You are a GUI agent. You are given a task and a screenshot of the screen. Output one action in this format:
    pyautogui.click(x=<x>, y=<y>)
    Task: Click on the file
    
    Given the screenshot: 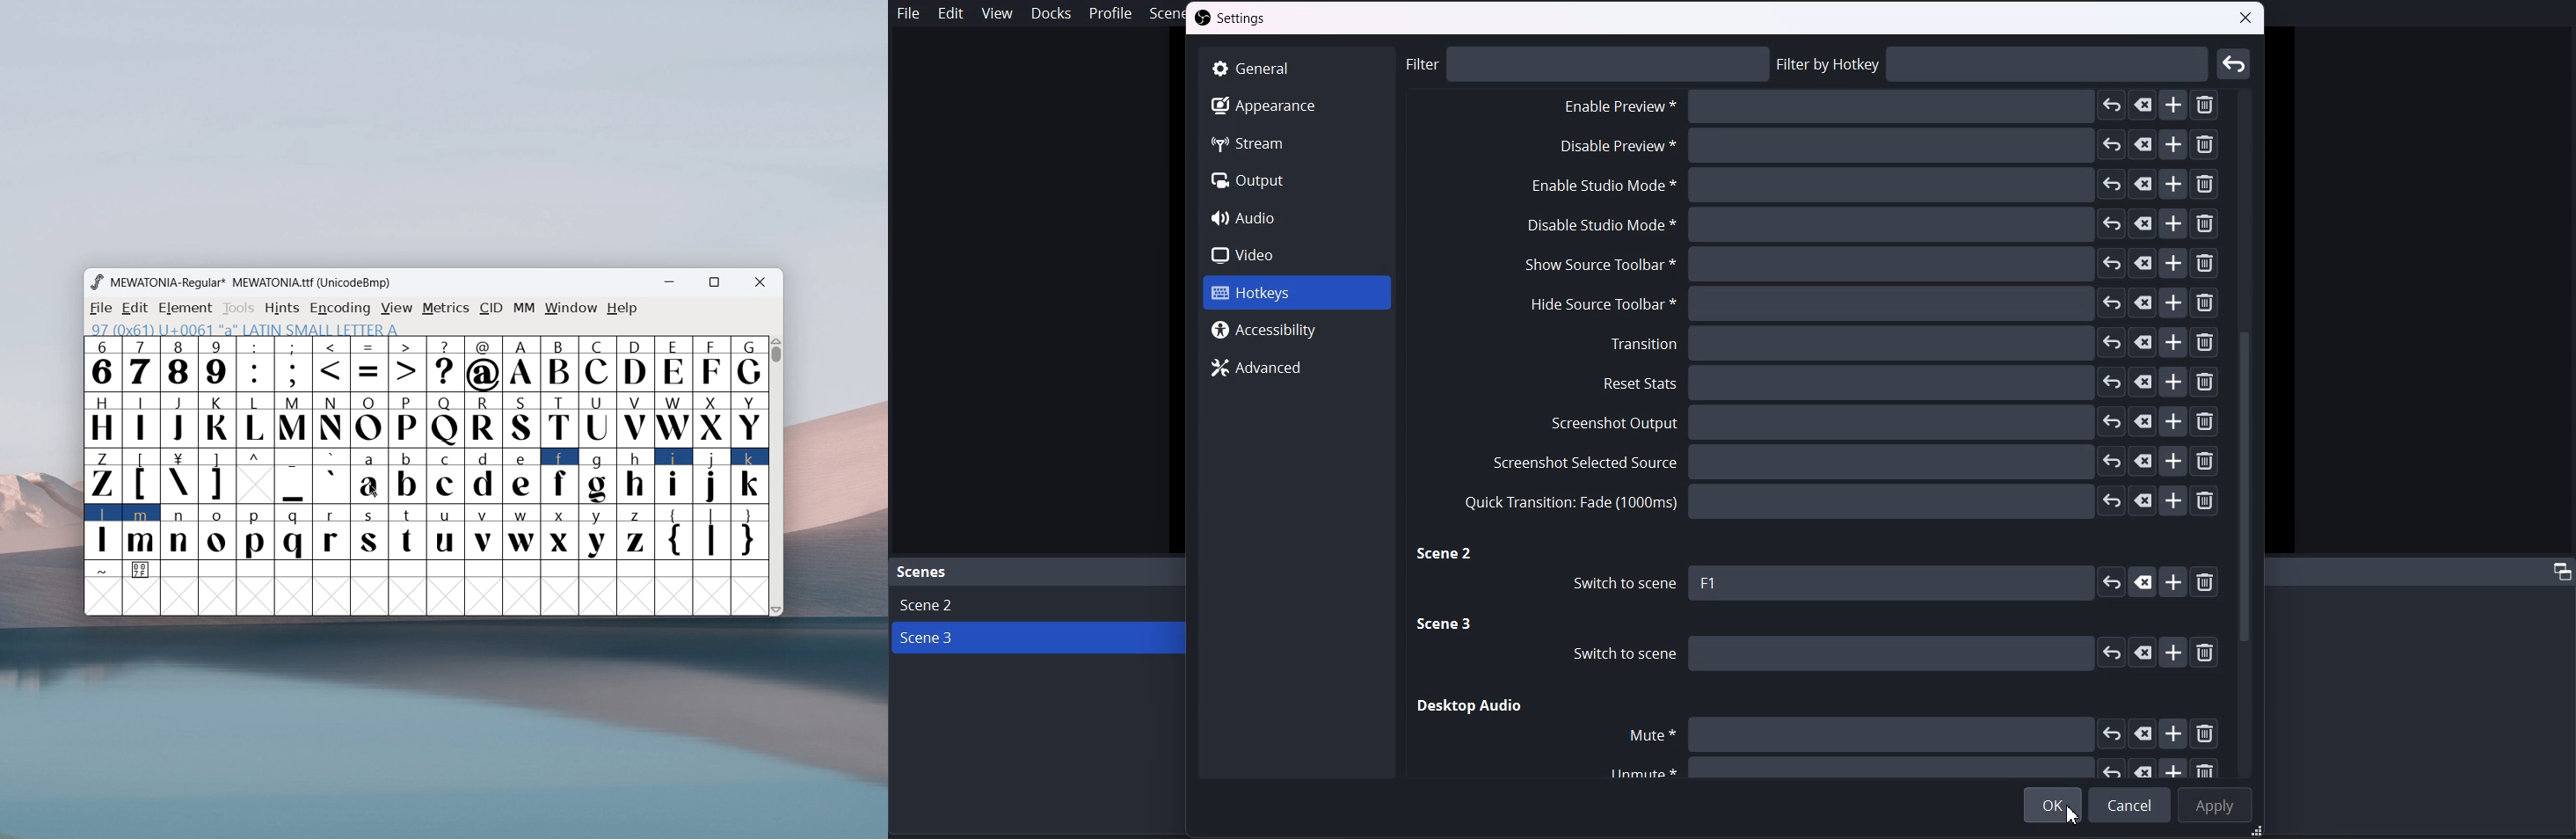 What is the action you would take?
    pyautogui.click(x=99, y=308)
    